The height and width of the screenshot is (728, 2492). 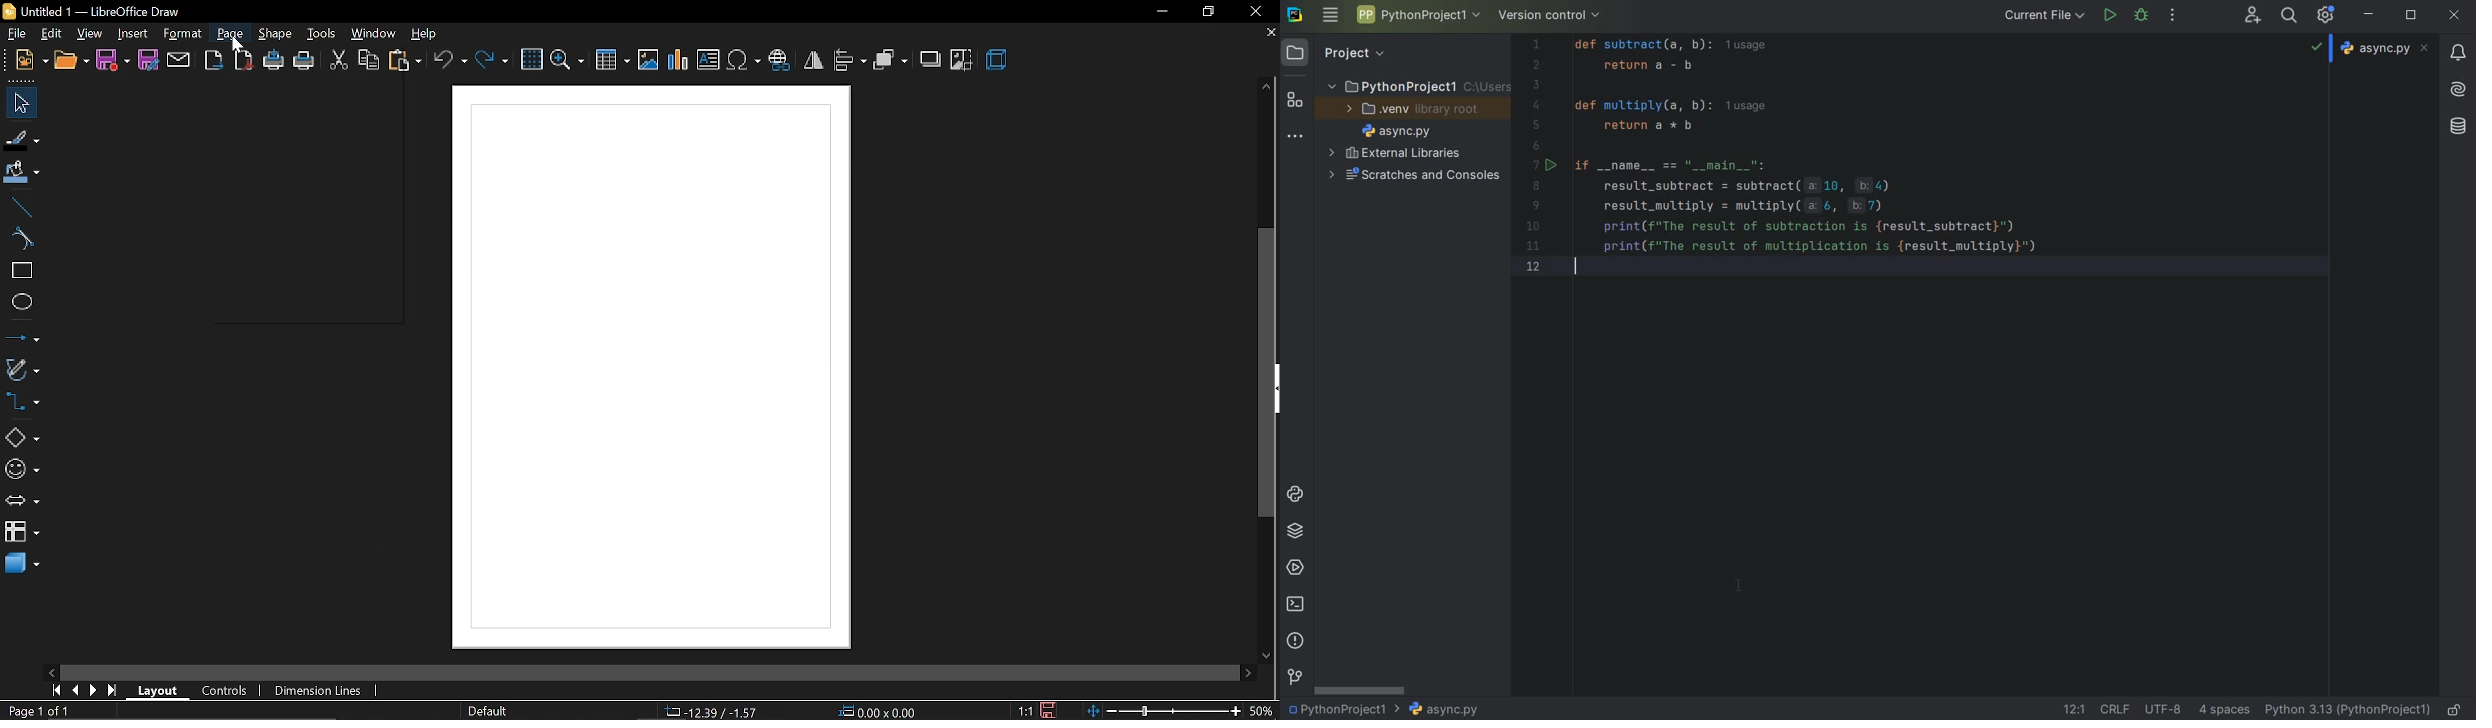 I want to click on ellipse, so click(x=21, y=304).